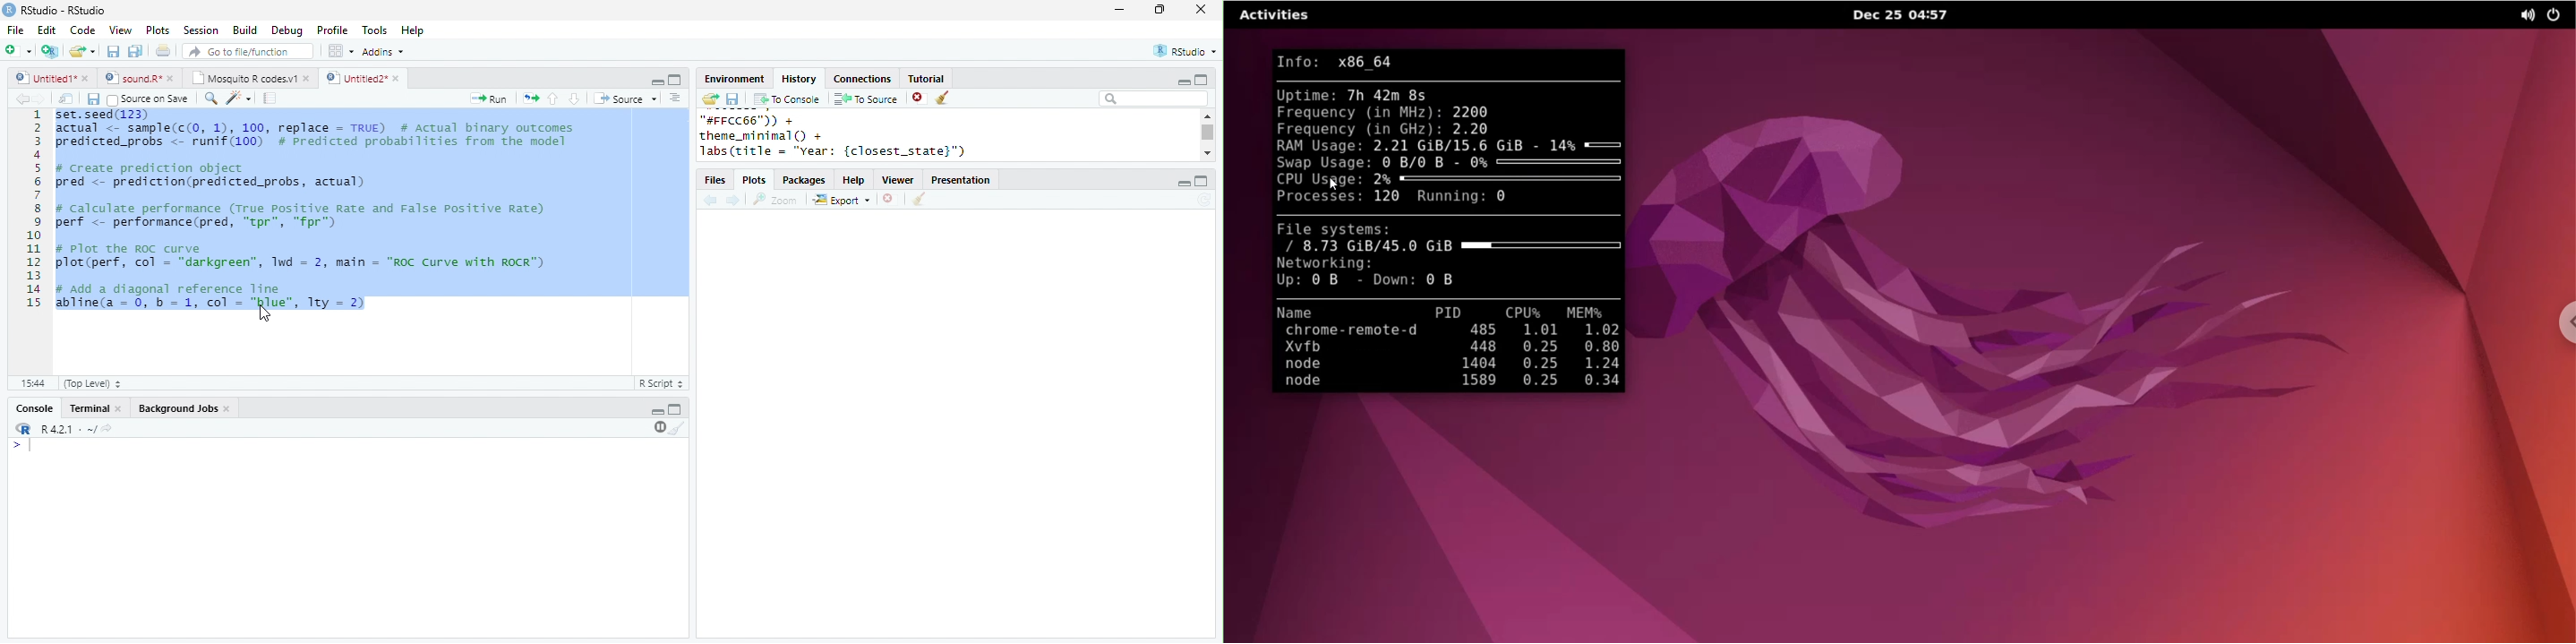  What do you see at coordinates (775, 200) in the screenshot?
I see `Zoom` at bounding box center [775, 200].